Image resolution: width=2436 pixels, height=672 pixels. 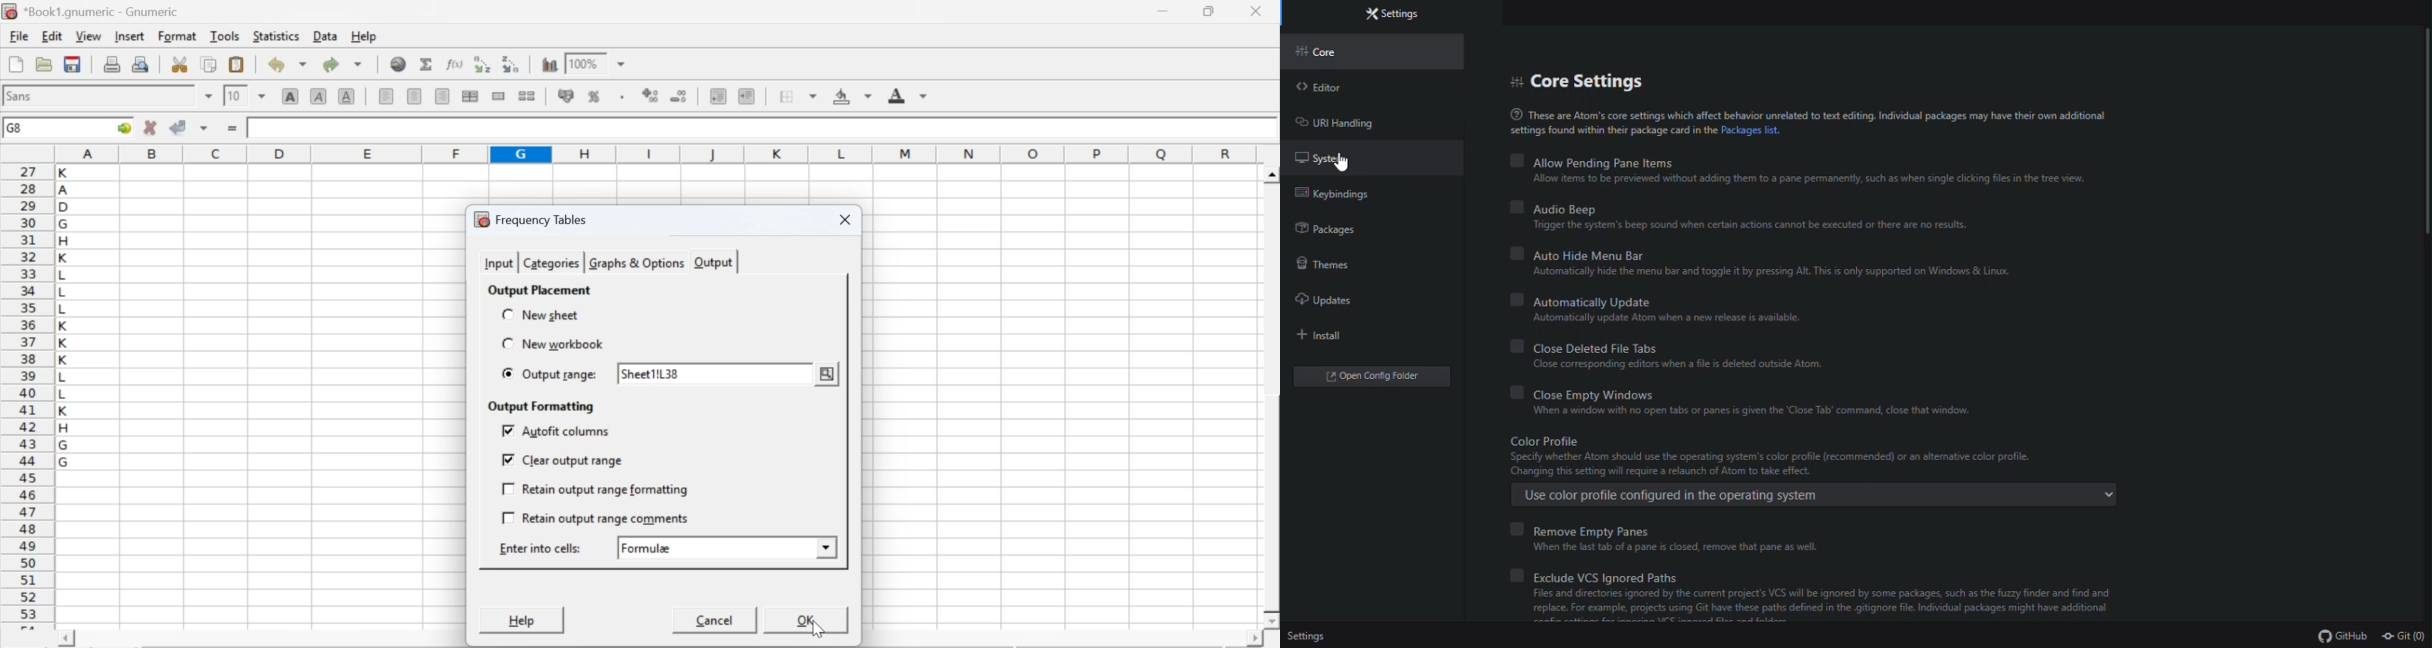 What do you see at coordinates (52, 36) in the screenshot?
I see `edit` at bounding box center [52, 36].